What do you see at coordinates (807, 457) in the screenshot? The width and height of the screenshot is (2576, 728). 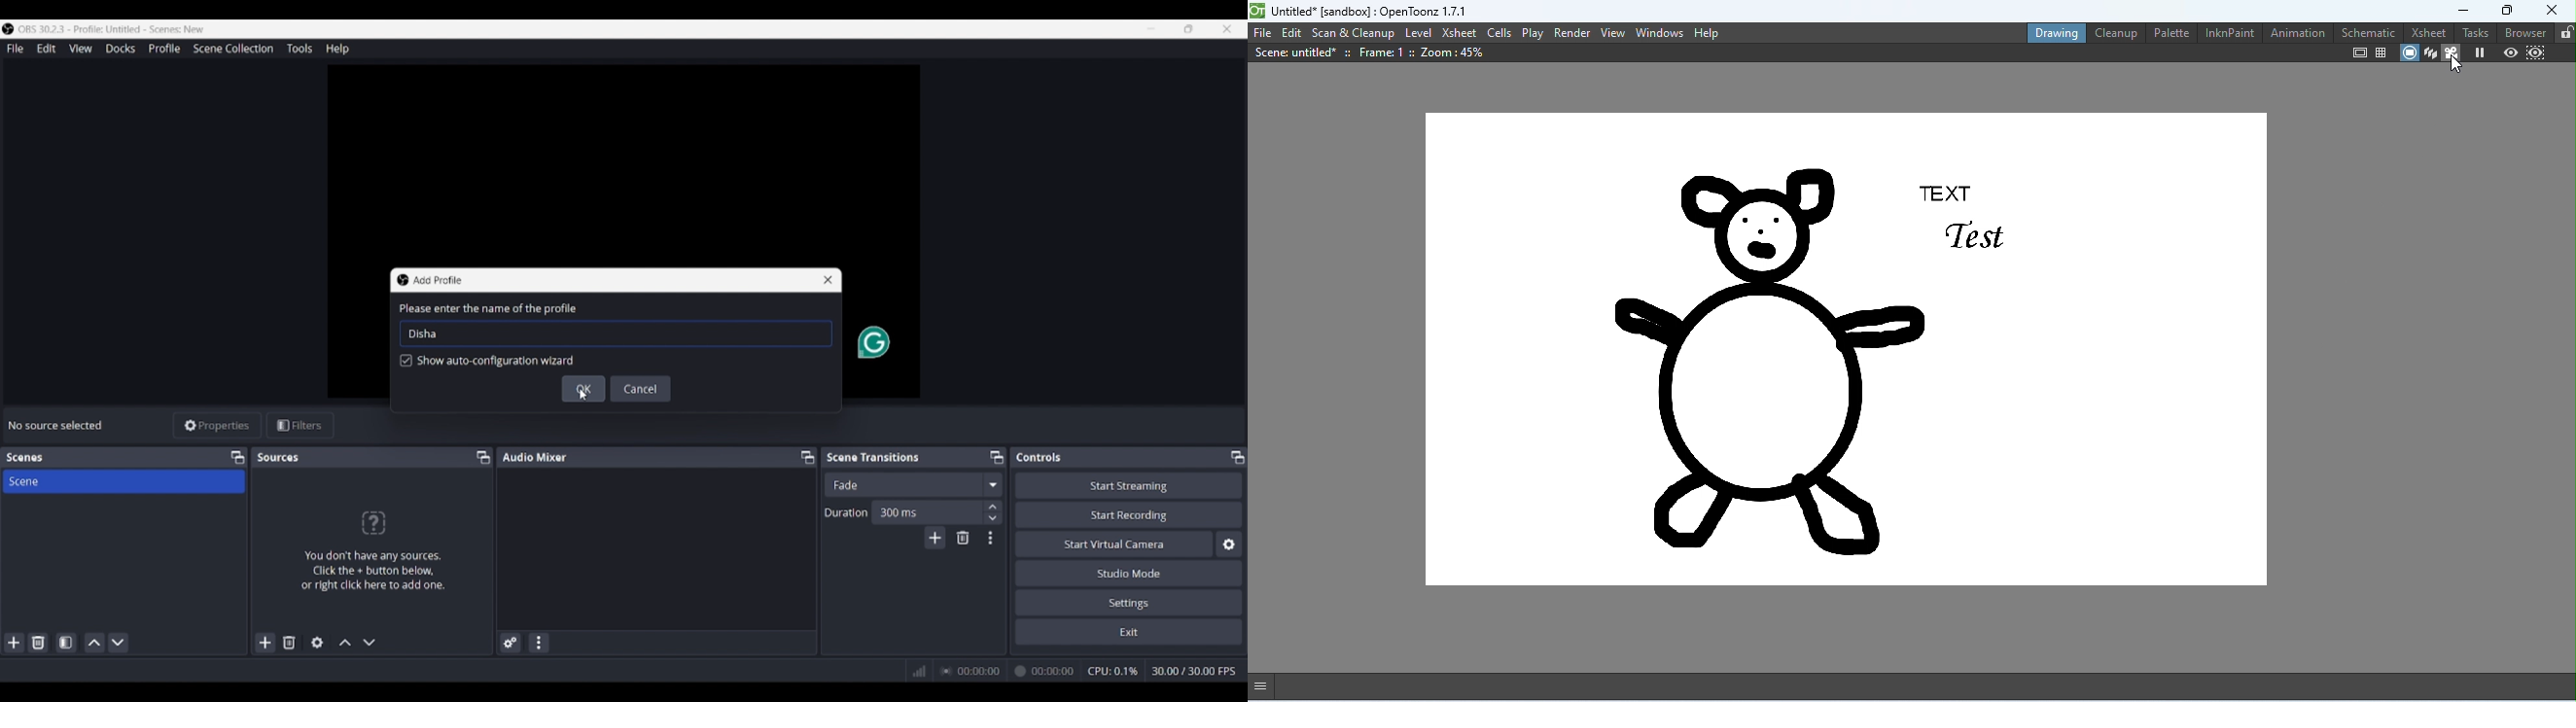 I see `Float Audio mixer` at bounding box center [807, 457].